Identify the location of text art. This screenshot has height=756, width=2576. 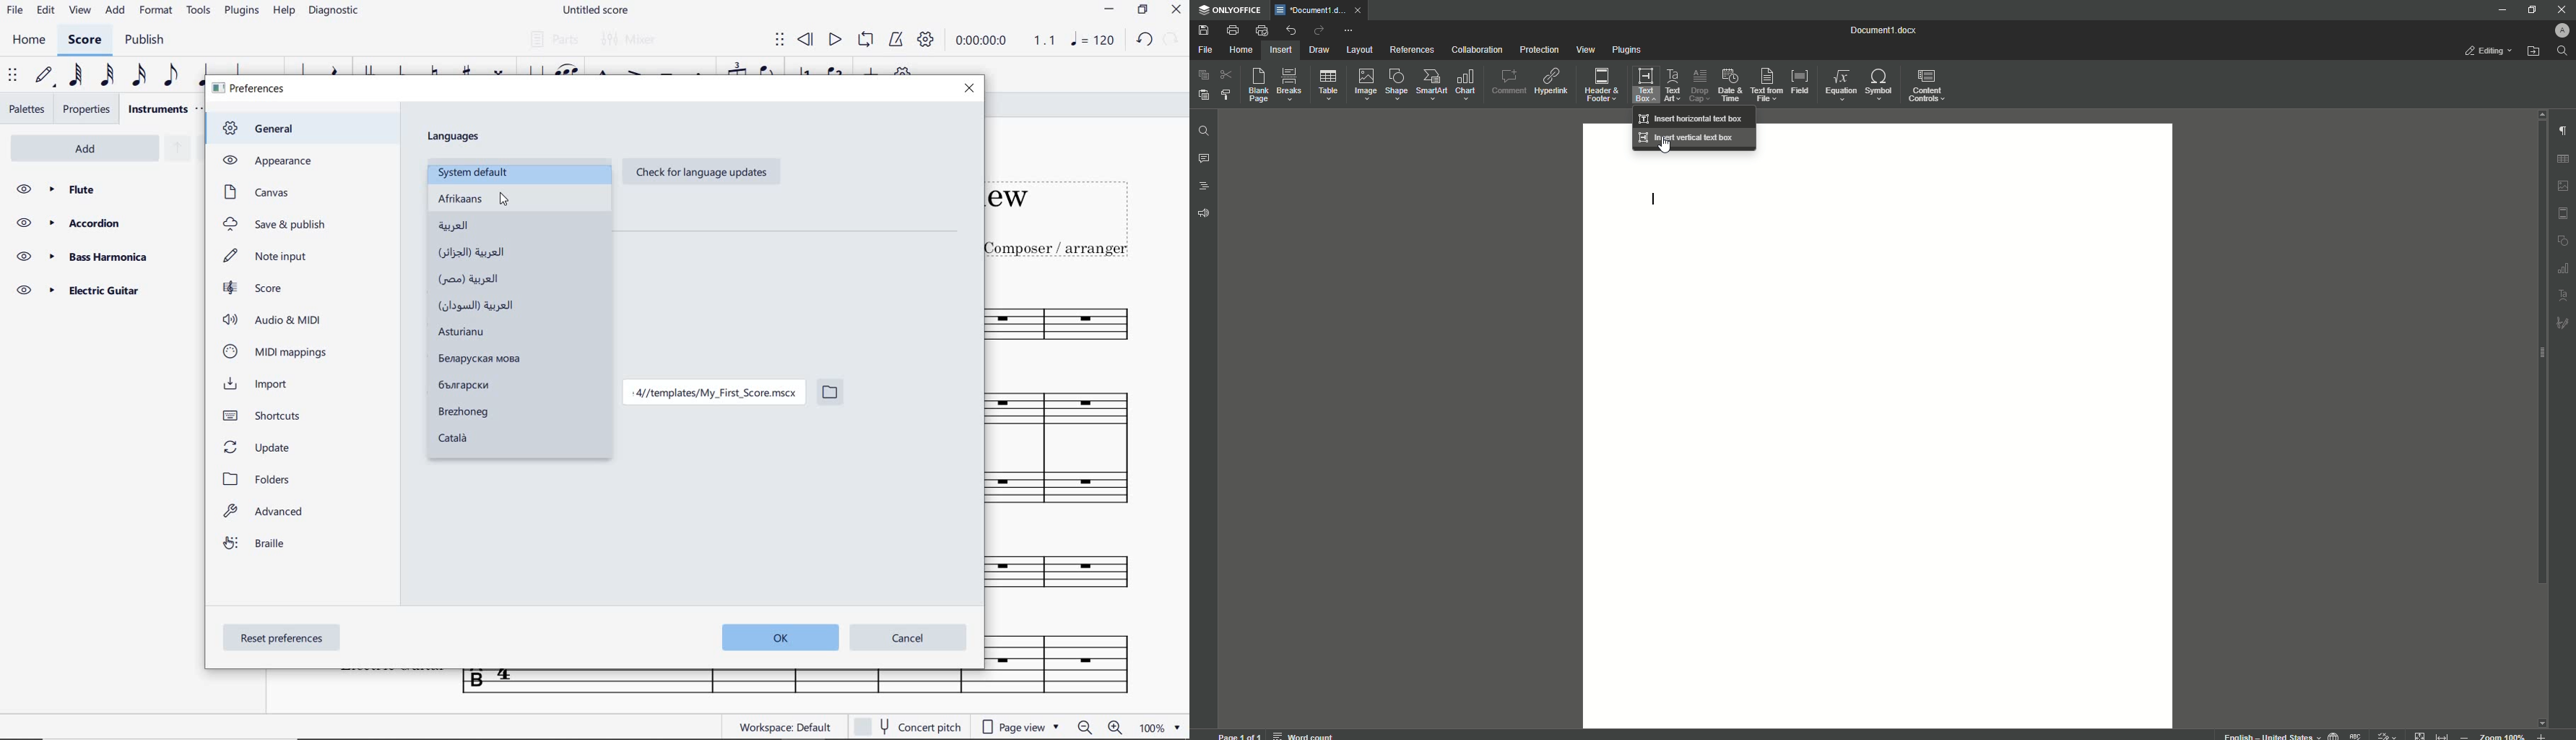
(2564, 296).